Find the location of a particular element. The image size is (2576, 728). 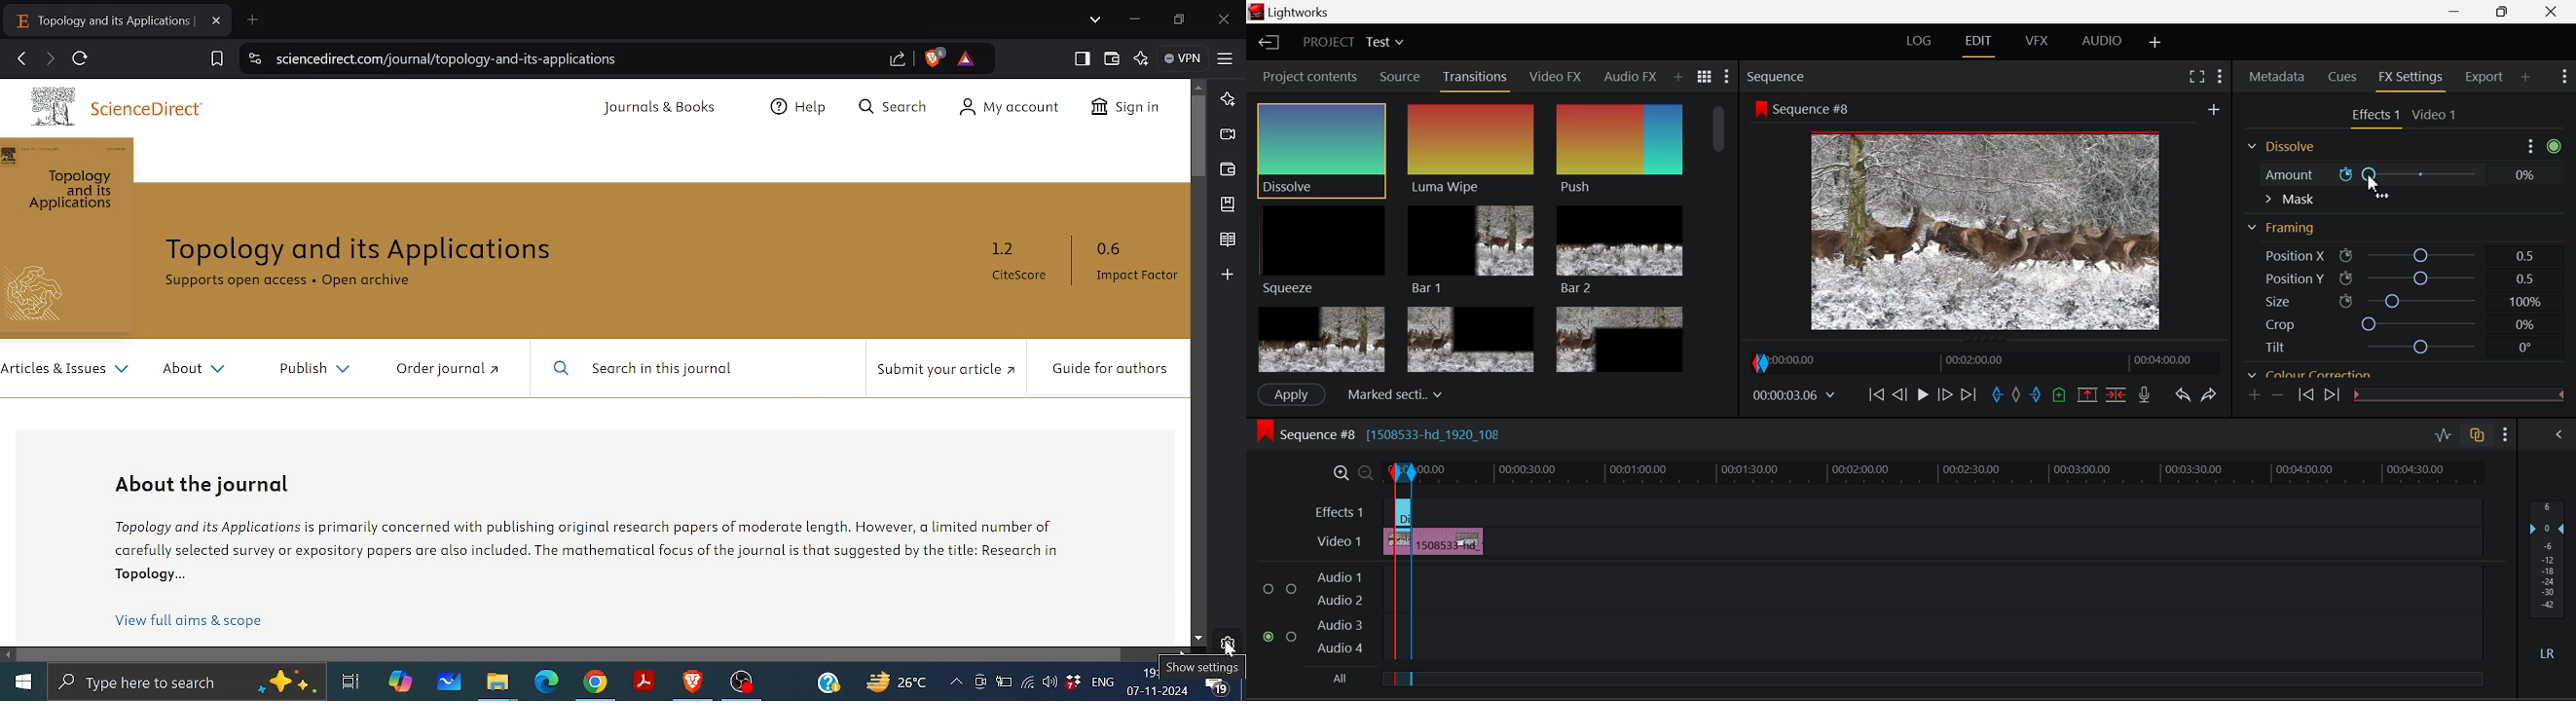

My account is located at coordinates (1012, 106).